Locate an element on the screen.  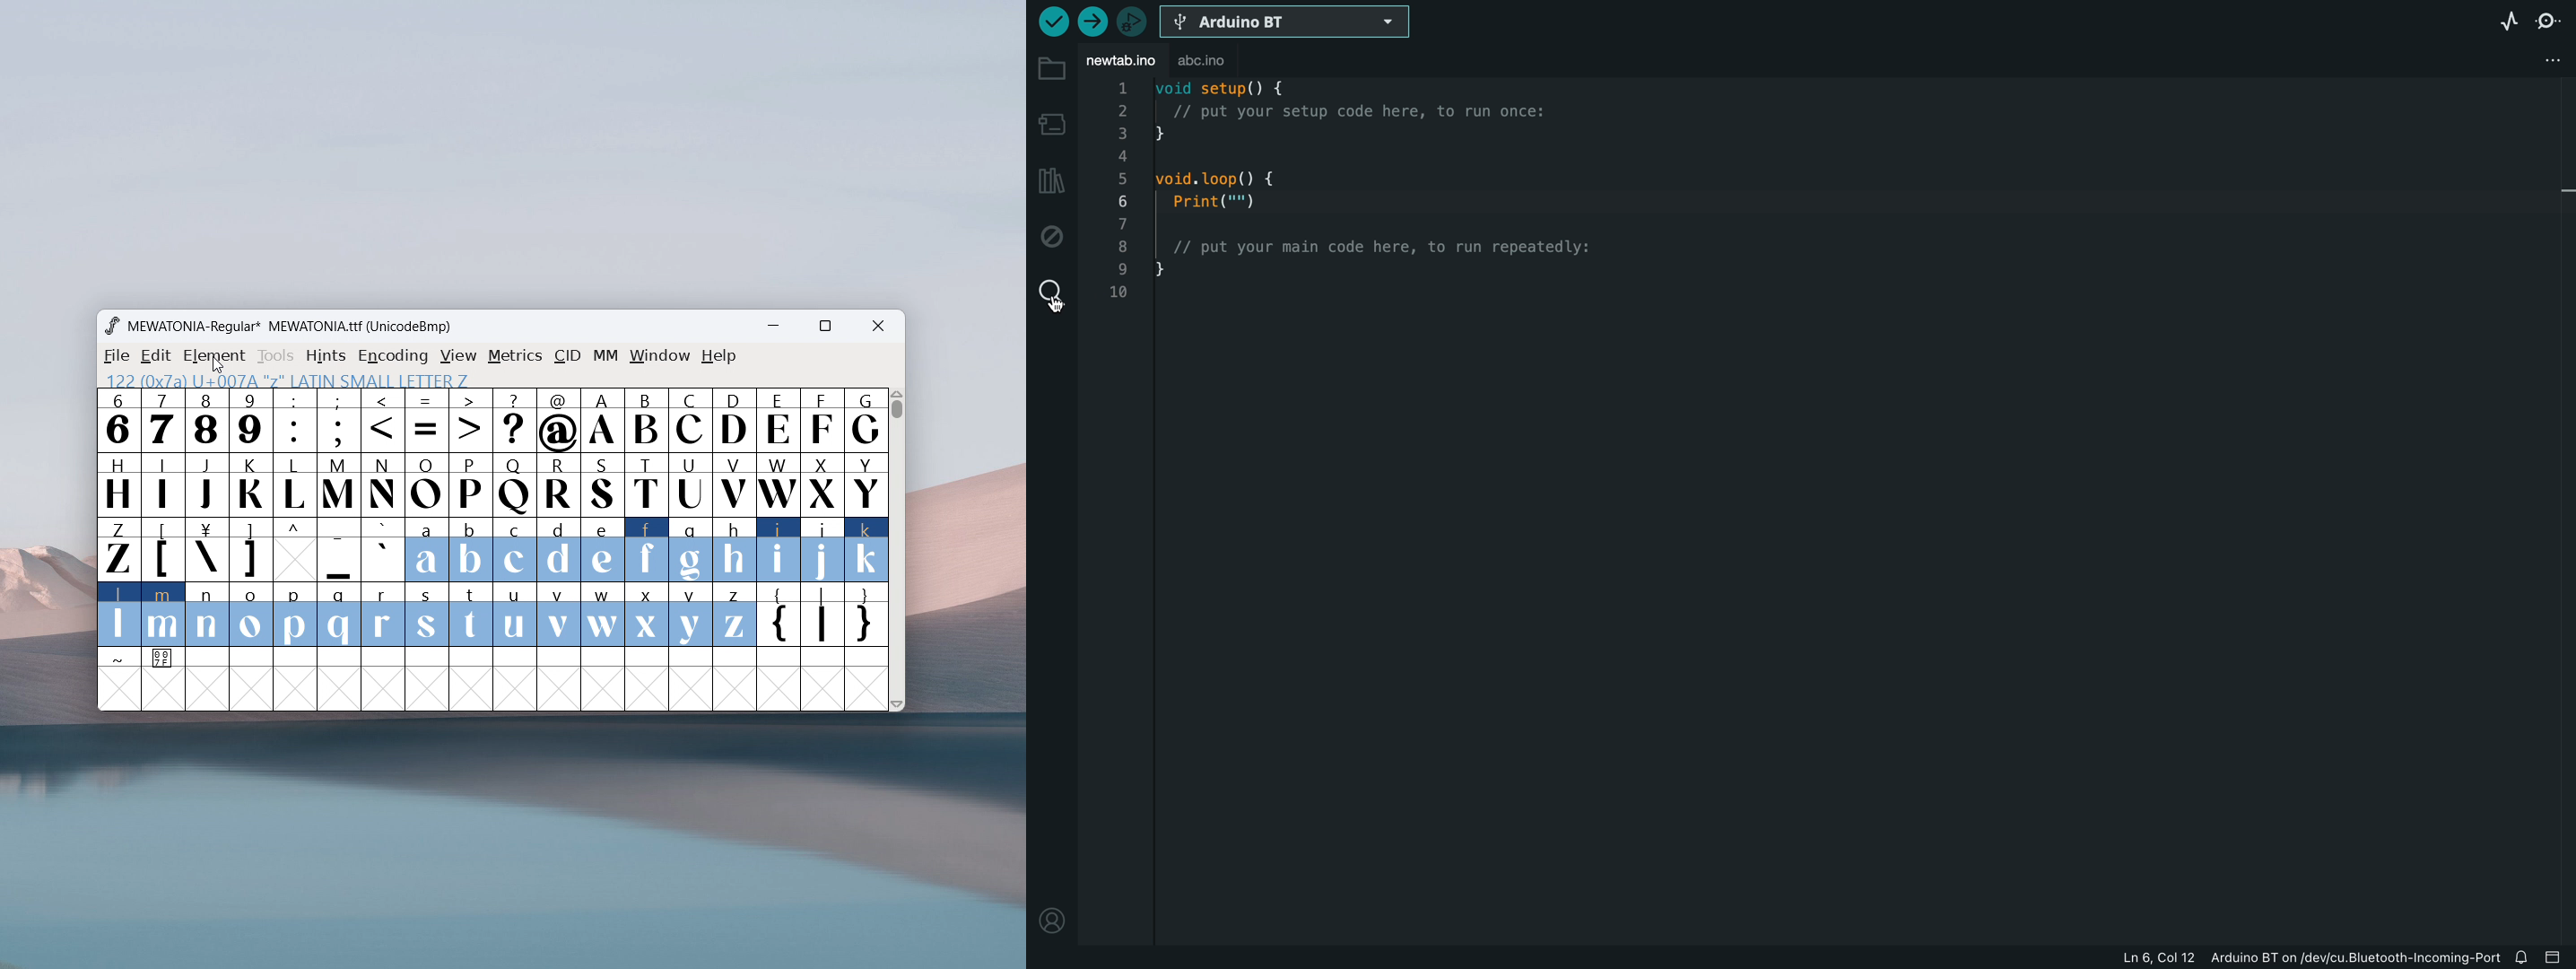
folder is located at coordinates (1052, 69).